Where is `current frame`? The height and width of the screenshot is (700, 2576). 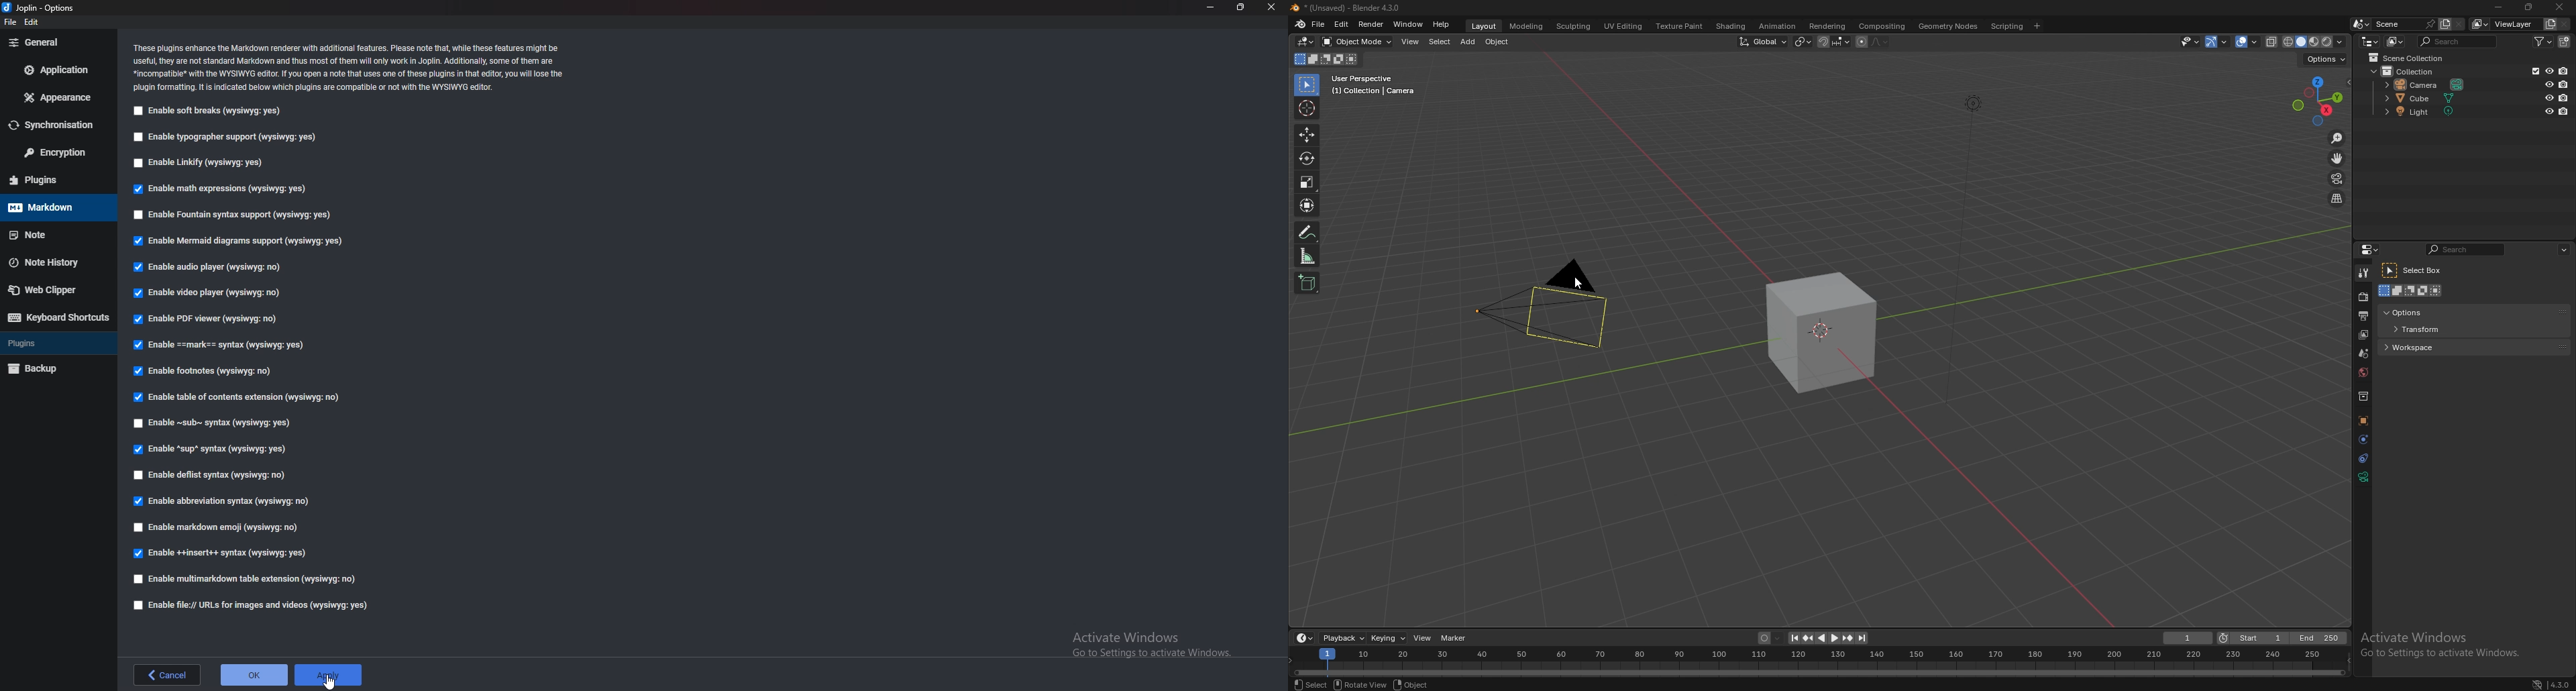
current frame is located at coordinates (2188, 639).